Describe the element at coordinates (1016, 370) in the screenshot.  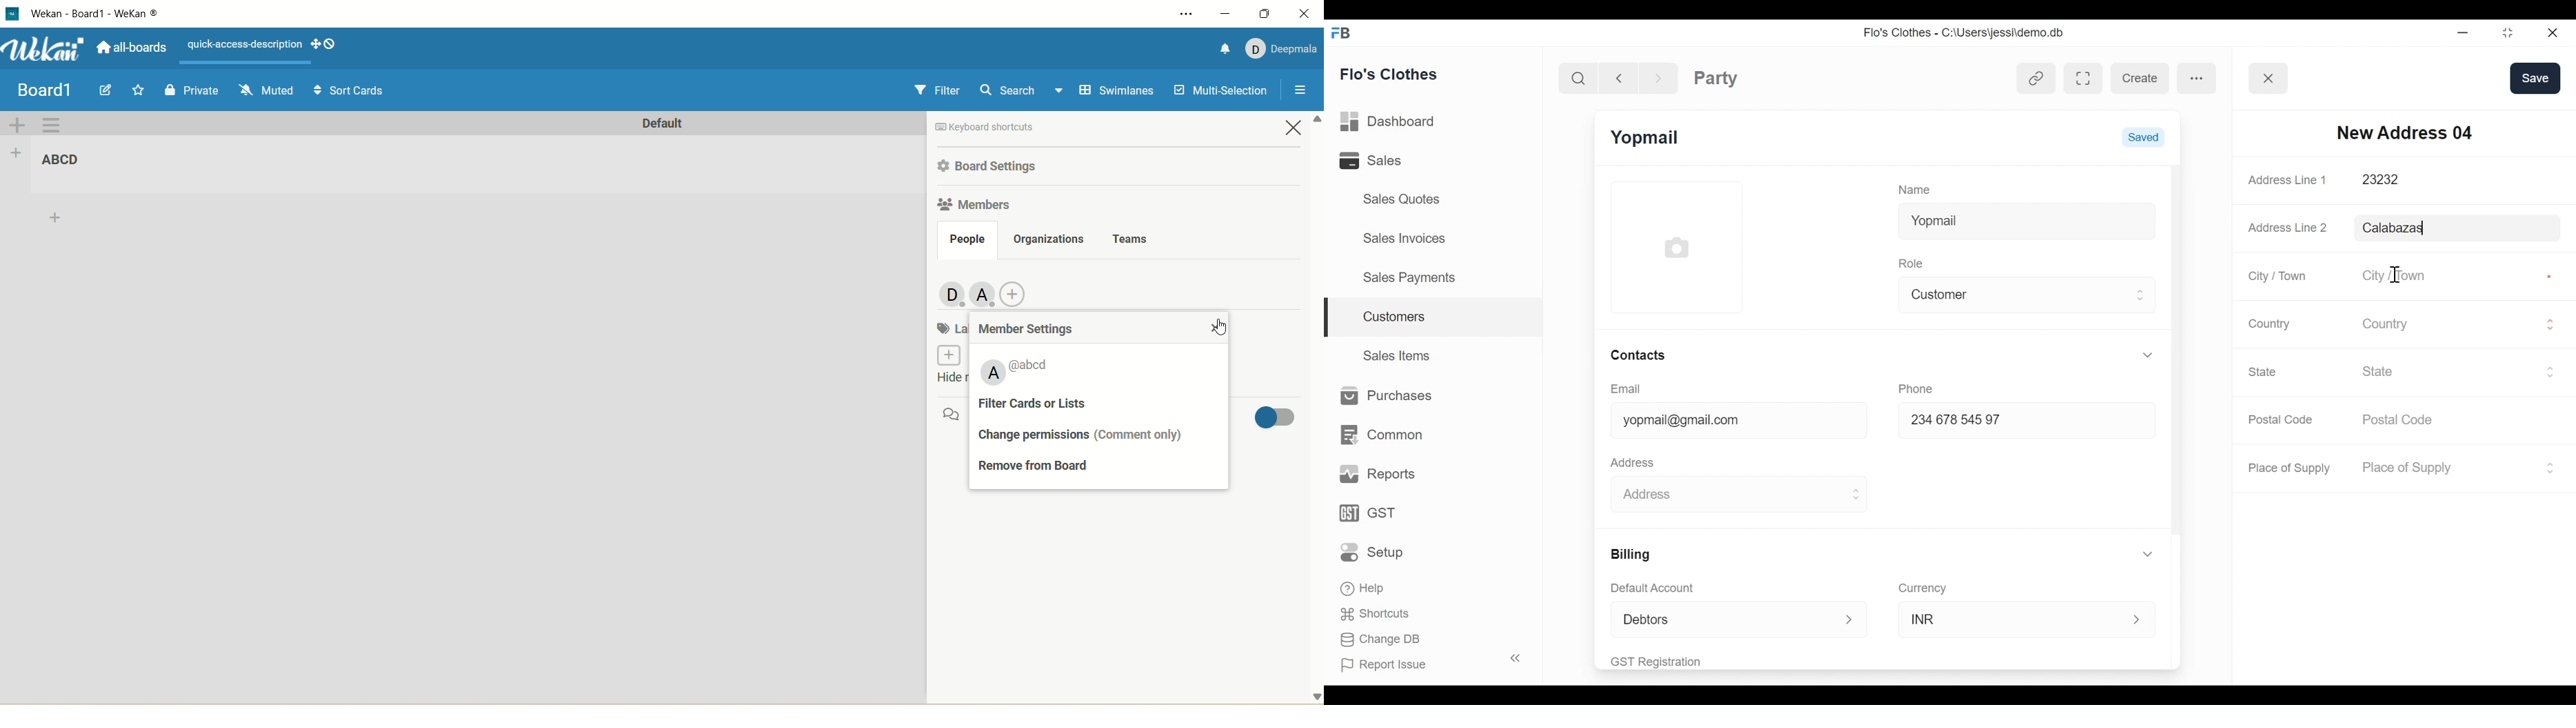
I see `member` at that location.